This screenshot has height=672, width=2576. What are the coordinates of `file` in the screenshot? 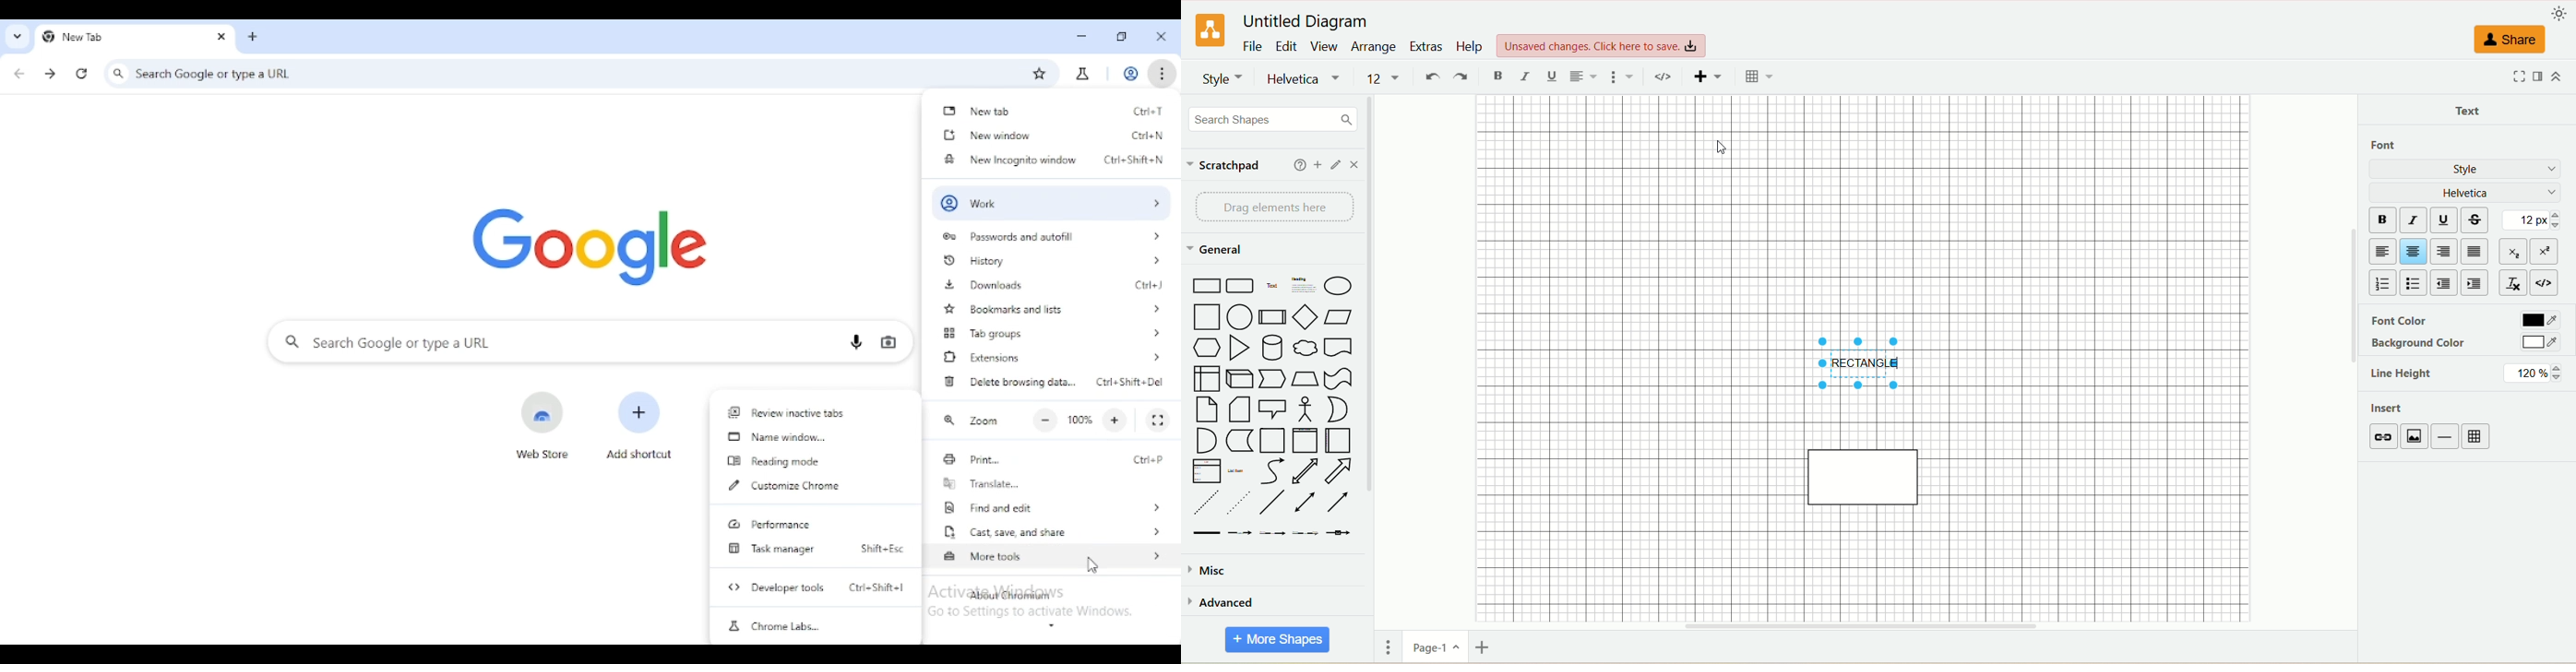 It's located at (1252, 46).